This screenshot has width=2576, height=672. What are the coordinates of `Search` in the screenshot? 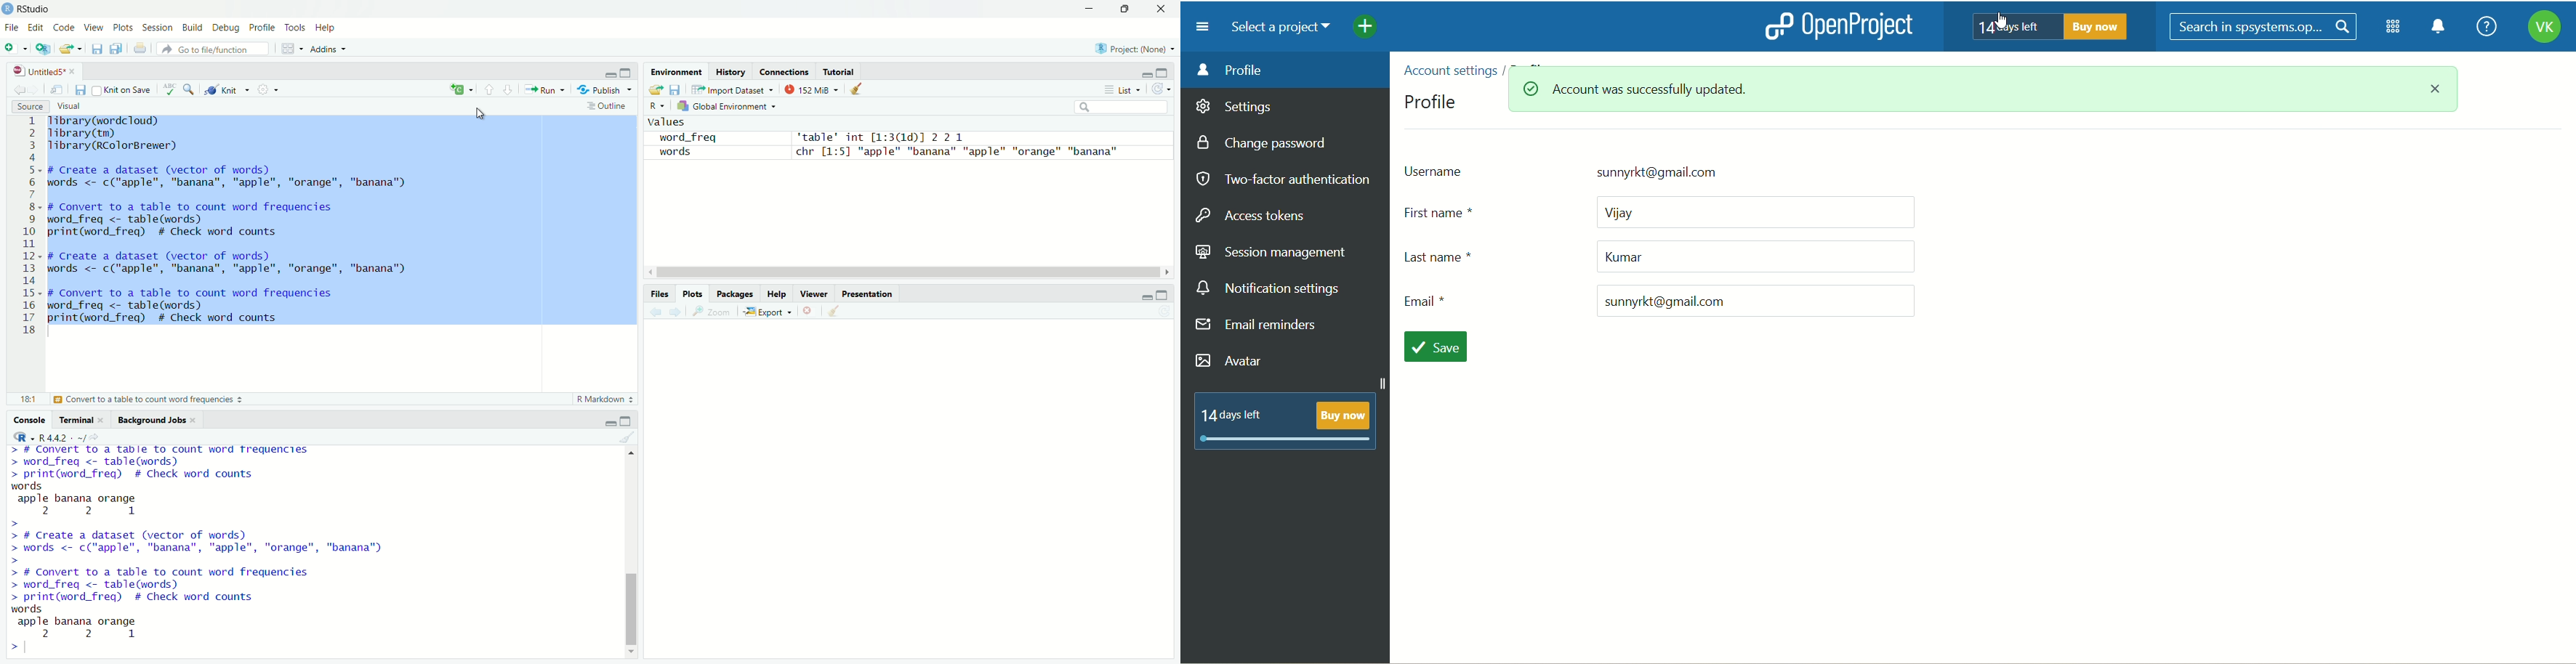 It's located at (1120, 108).